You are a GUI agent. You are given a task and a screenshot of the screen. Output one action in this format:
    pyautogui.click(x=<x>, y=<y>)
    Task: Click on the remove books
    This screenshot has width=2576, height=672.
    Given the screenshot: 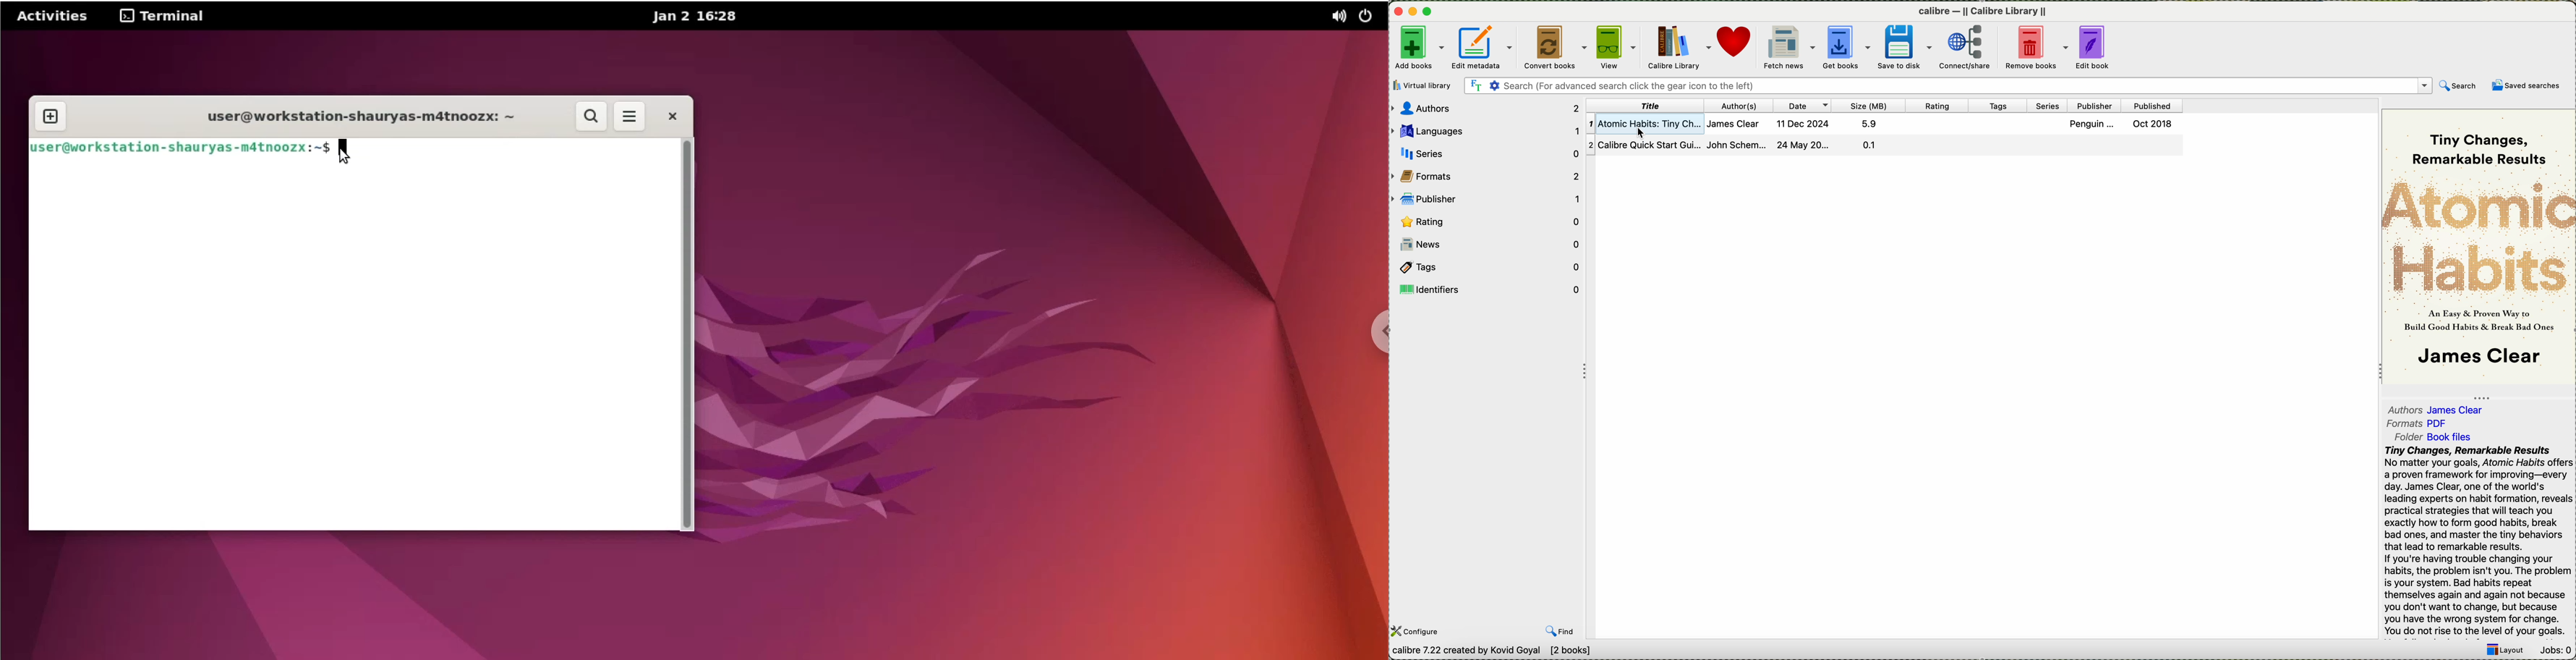 What is the action you would take?
    pyautogui.click(x=2036, y=48)
    